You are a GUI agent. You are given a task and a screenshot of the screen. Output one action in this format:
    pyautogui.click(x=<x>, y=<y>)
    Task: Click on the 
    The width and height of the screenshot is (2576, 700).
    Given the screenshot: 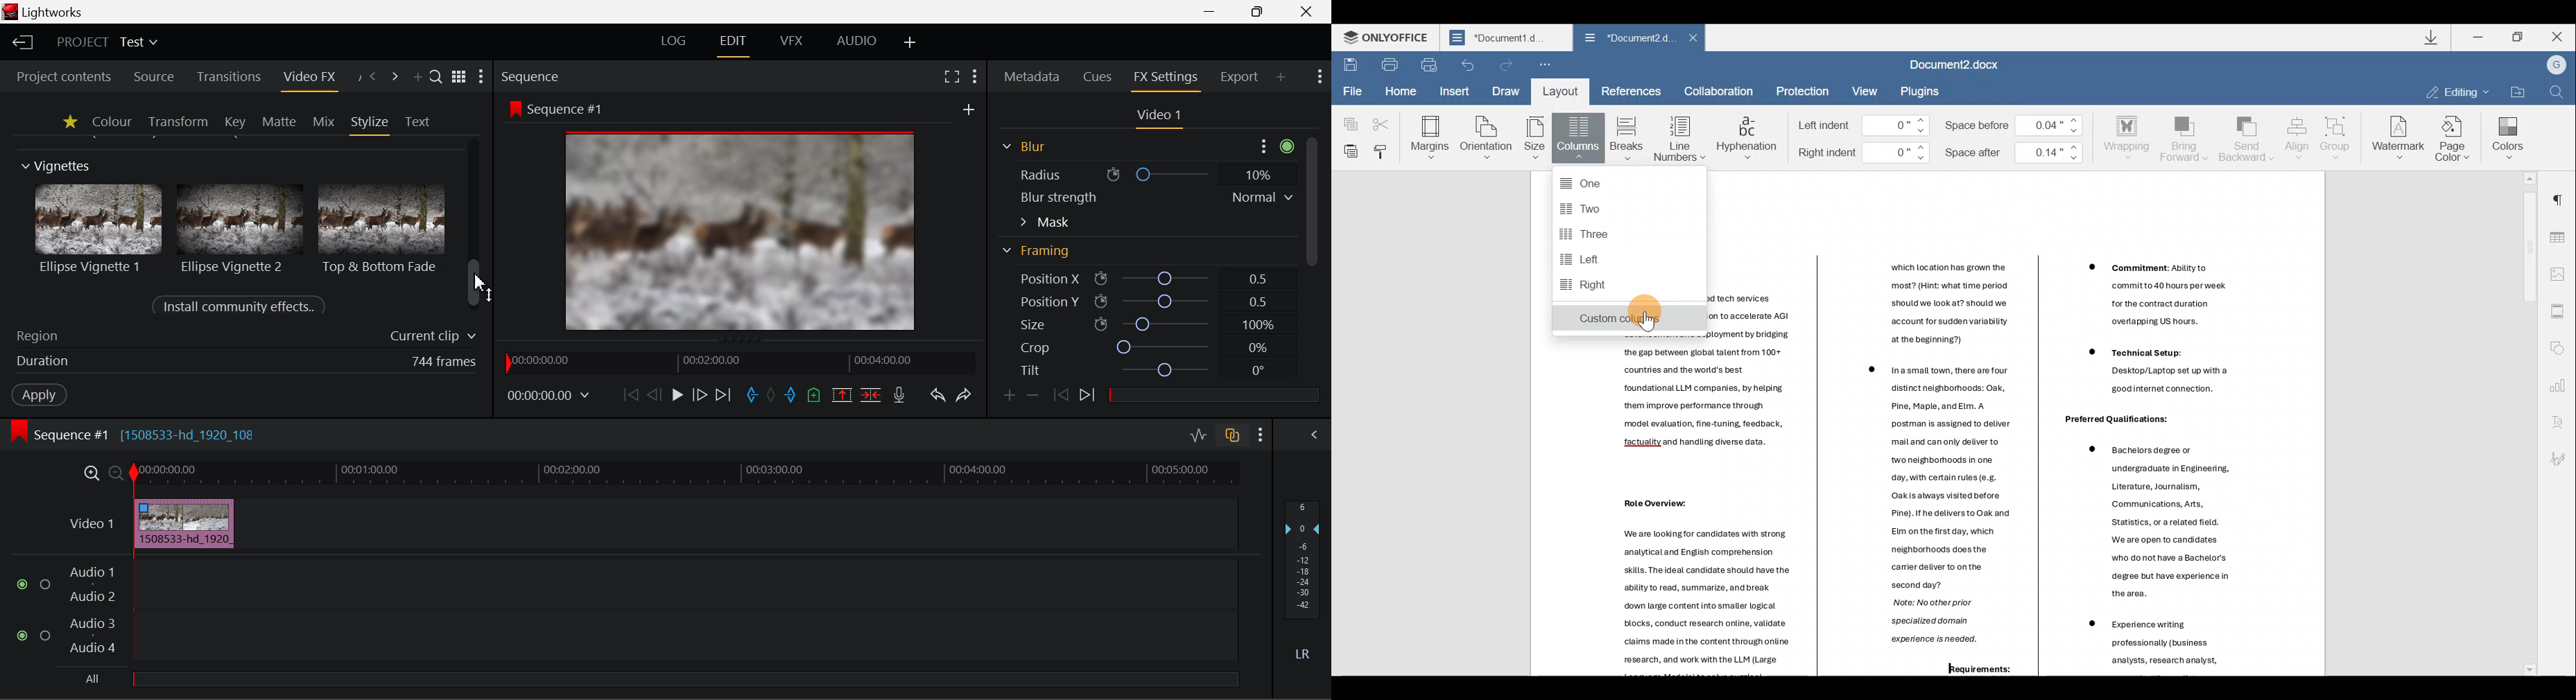 What is the action you would take?
    pyautogui.click(x=1936, y=484)
    